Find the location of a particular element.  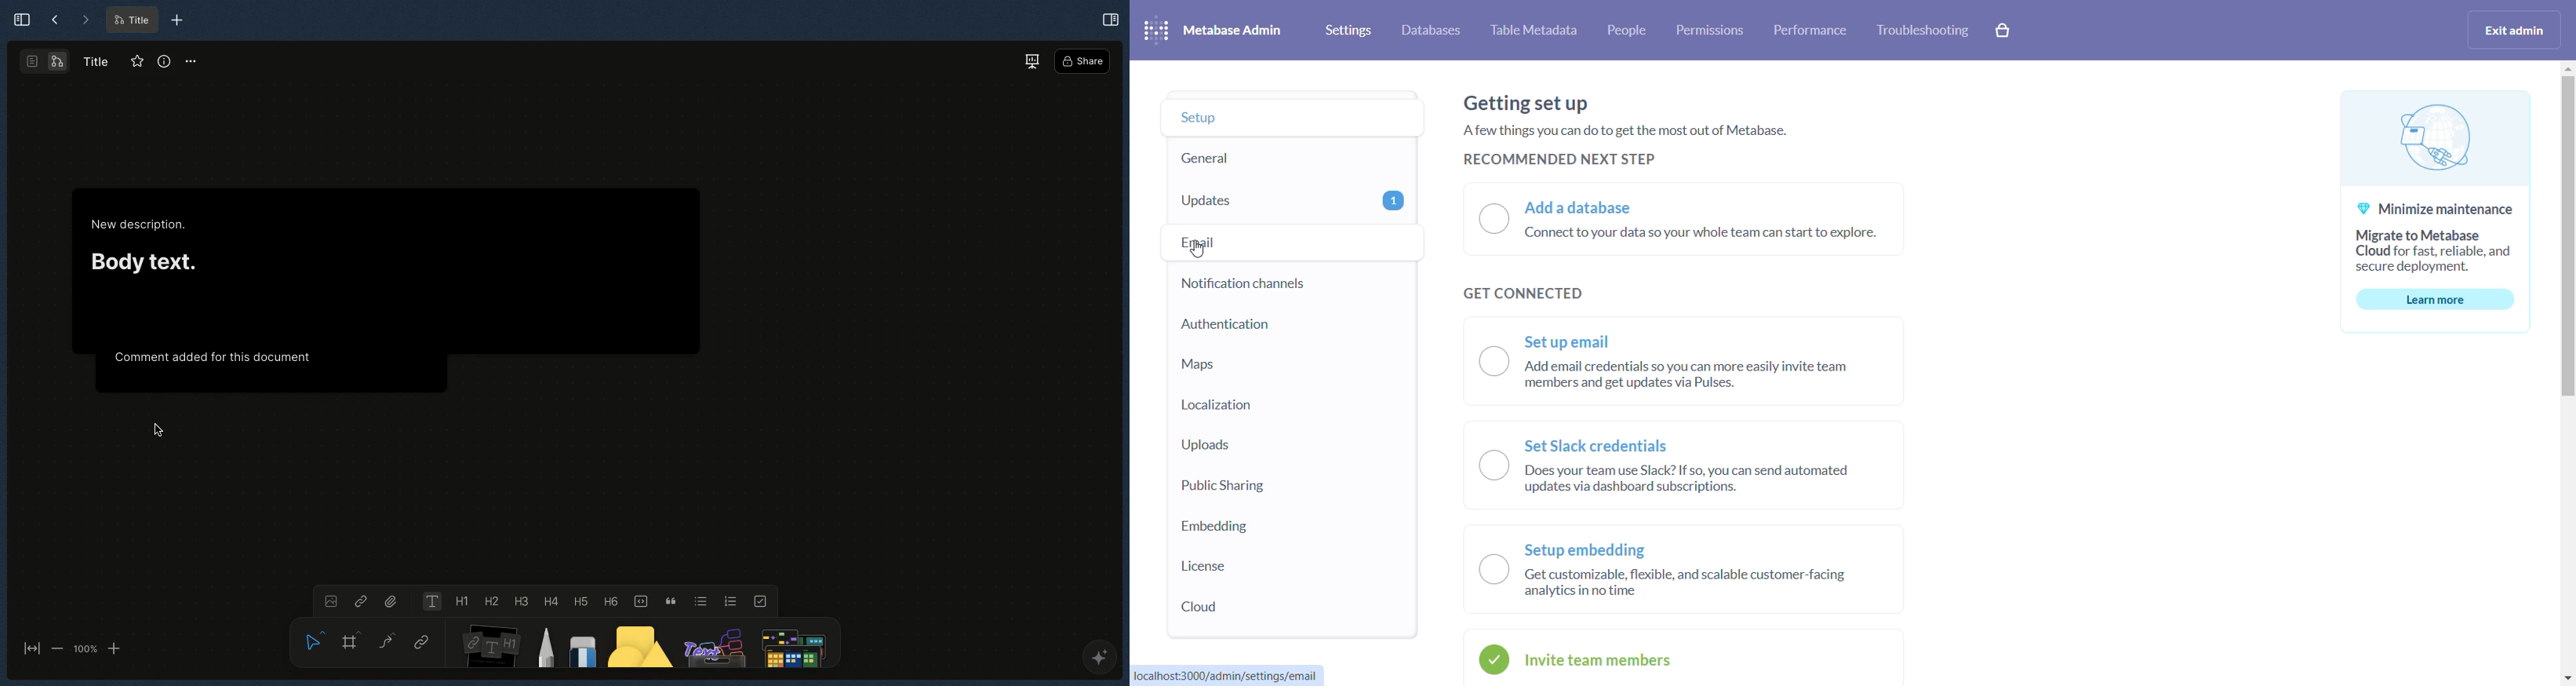

Open right panel is located at coordinates (1110, 18).